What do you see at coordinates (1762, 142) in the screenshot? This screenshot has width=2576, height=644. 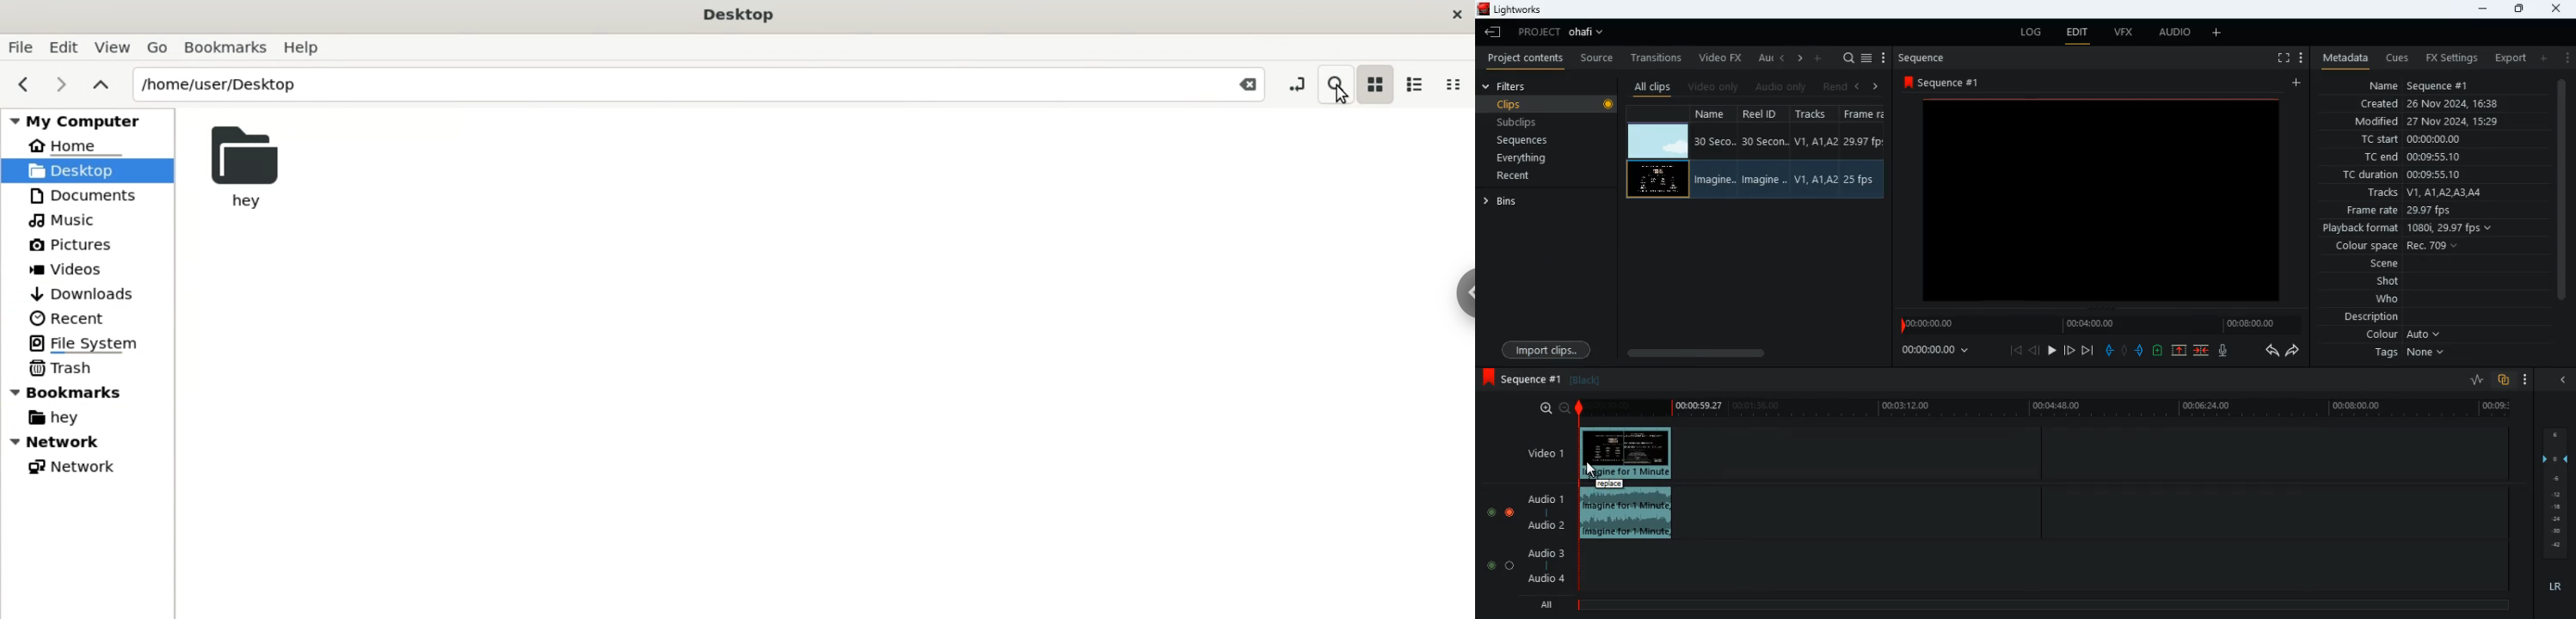 I see `30 secon...` at bounding box center [1762, 142].